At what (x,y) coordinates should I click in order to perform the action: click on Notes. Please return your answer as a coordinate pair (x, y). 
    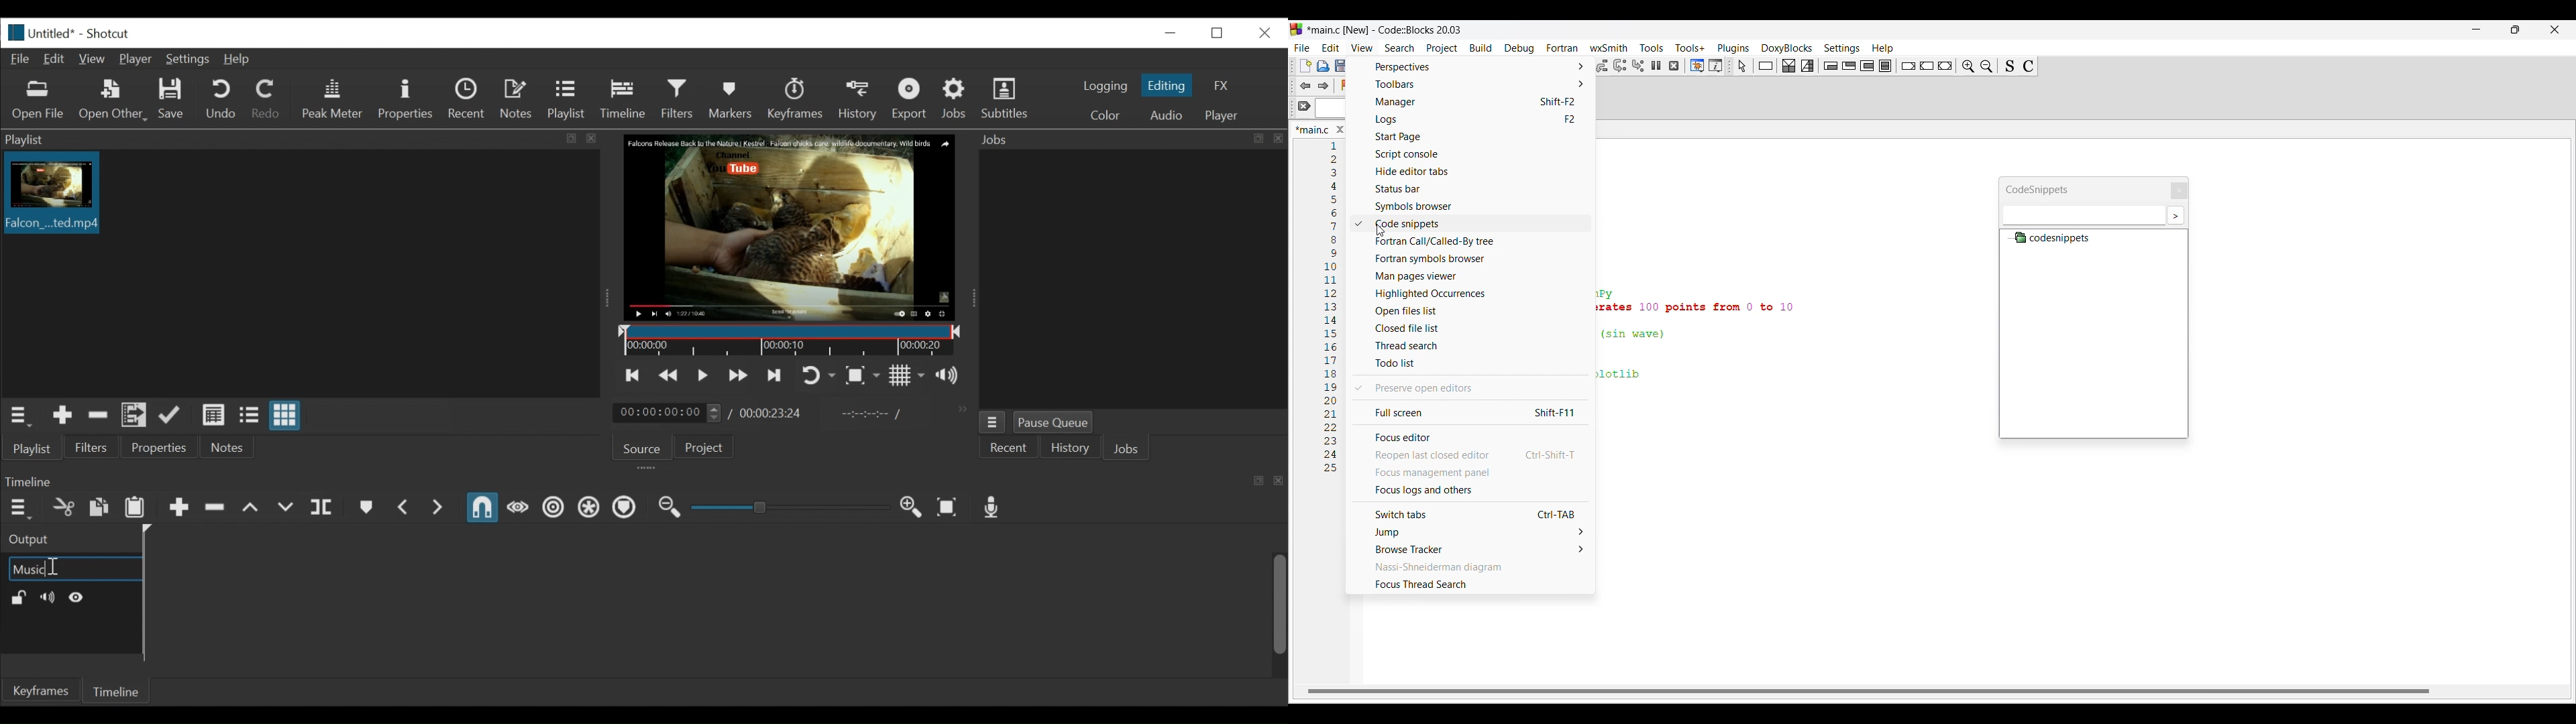
    Looking at the image, I should click on (517, 99).